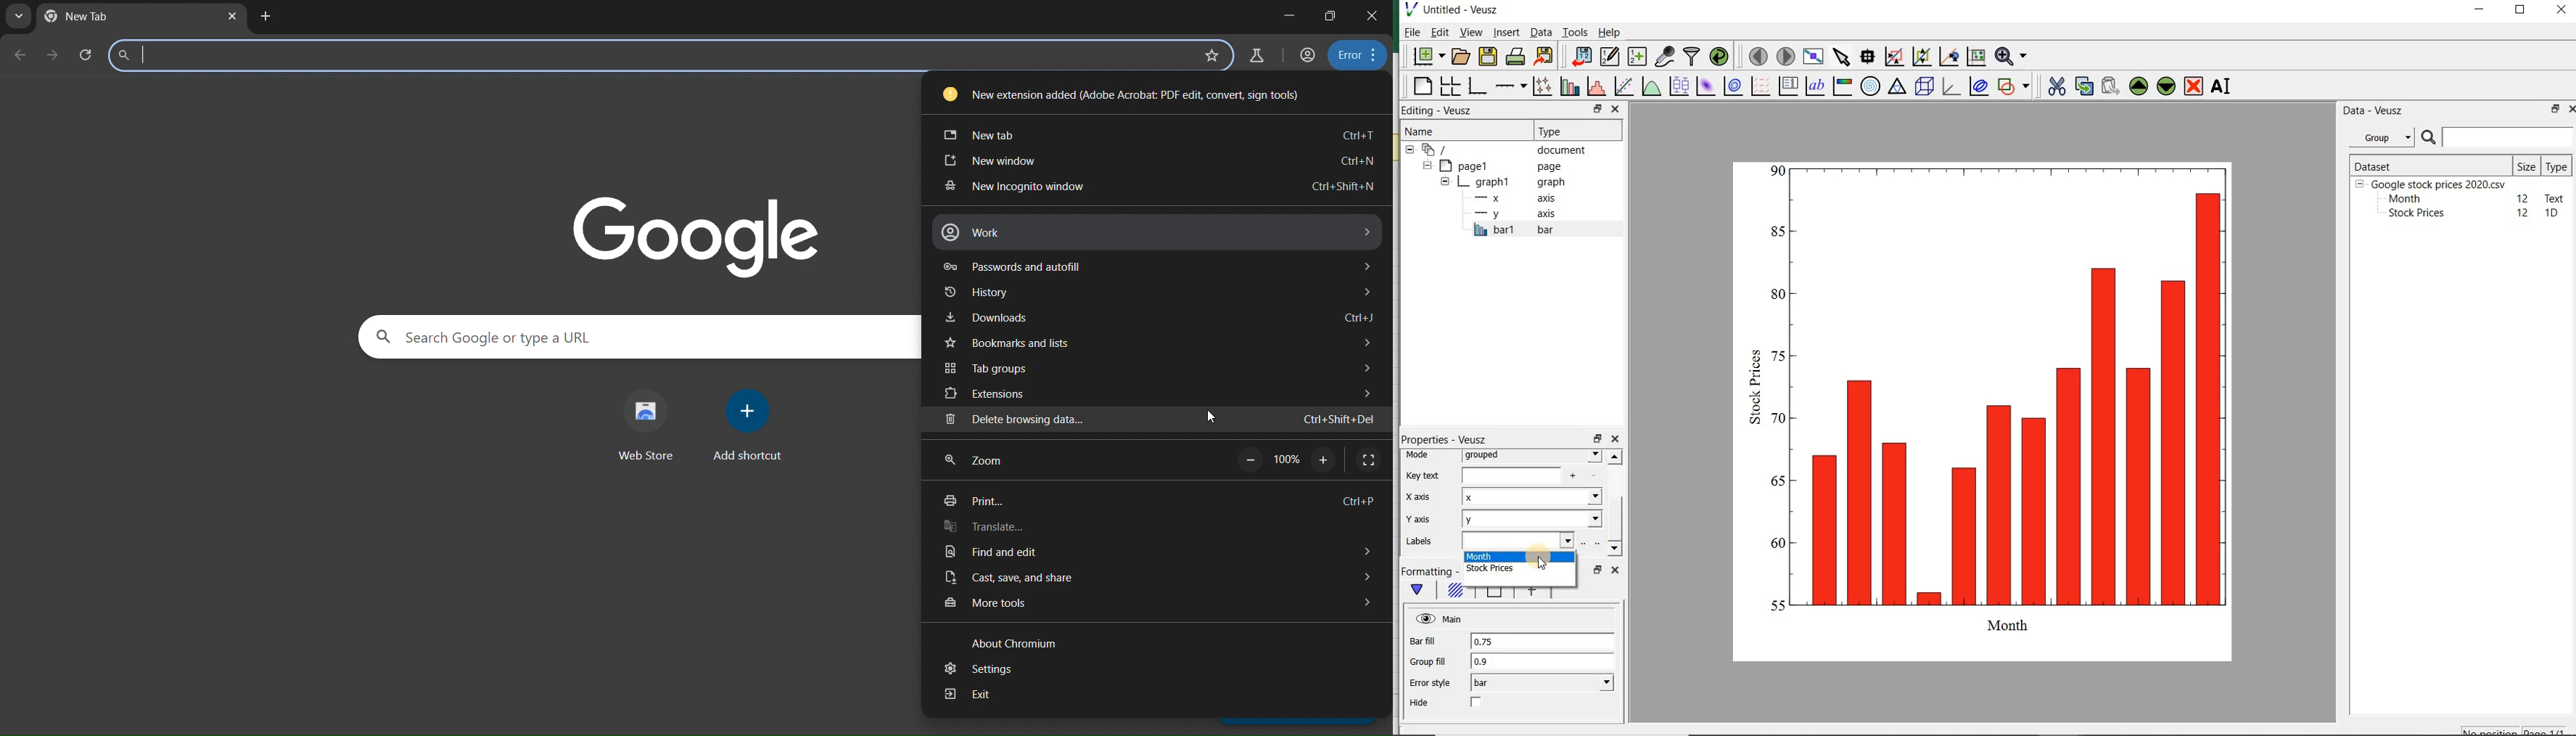 The width and height of the screenshot is (2576, 756). I want to click on current tab, so click(94, 18).